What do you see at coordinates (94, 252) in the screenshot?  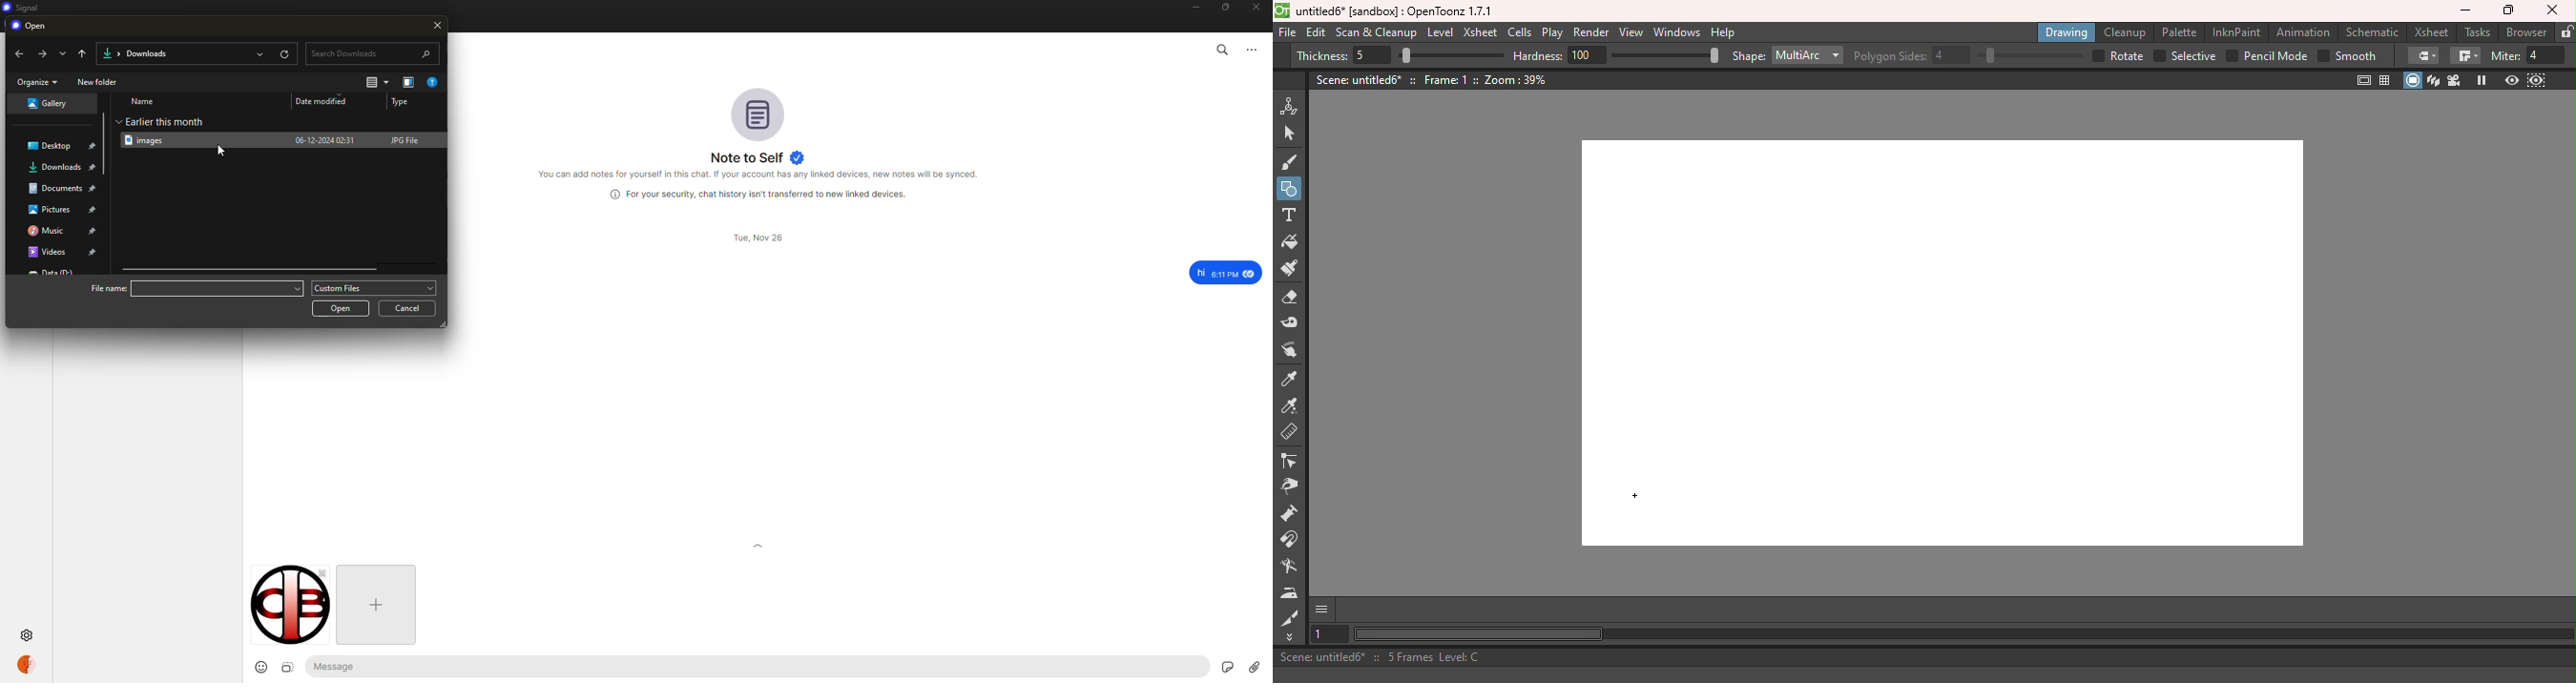 I see `pin` at bounding box center [94, 252].